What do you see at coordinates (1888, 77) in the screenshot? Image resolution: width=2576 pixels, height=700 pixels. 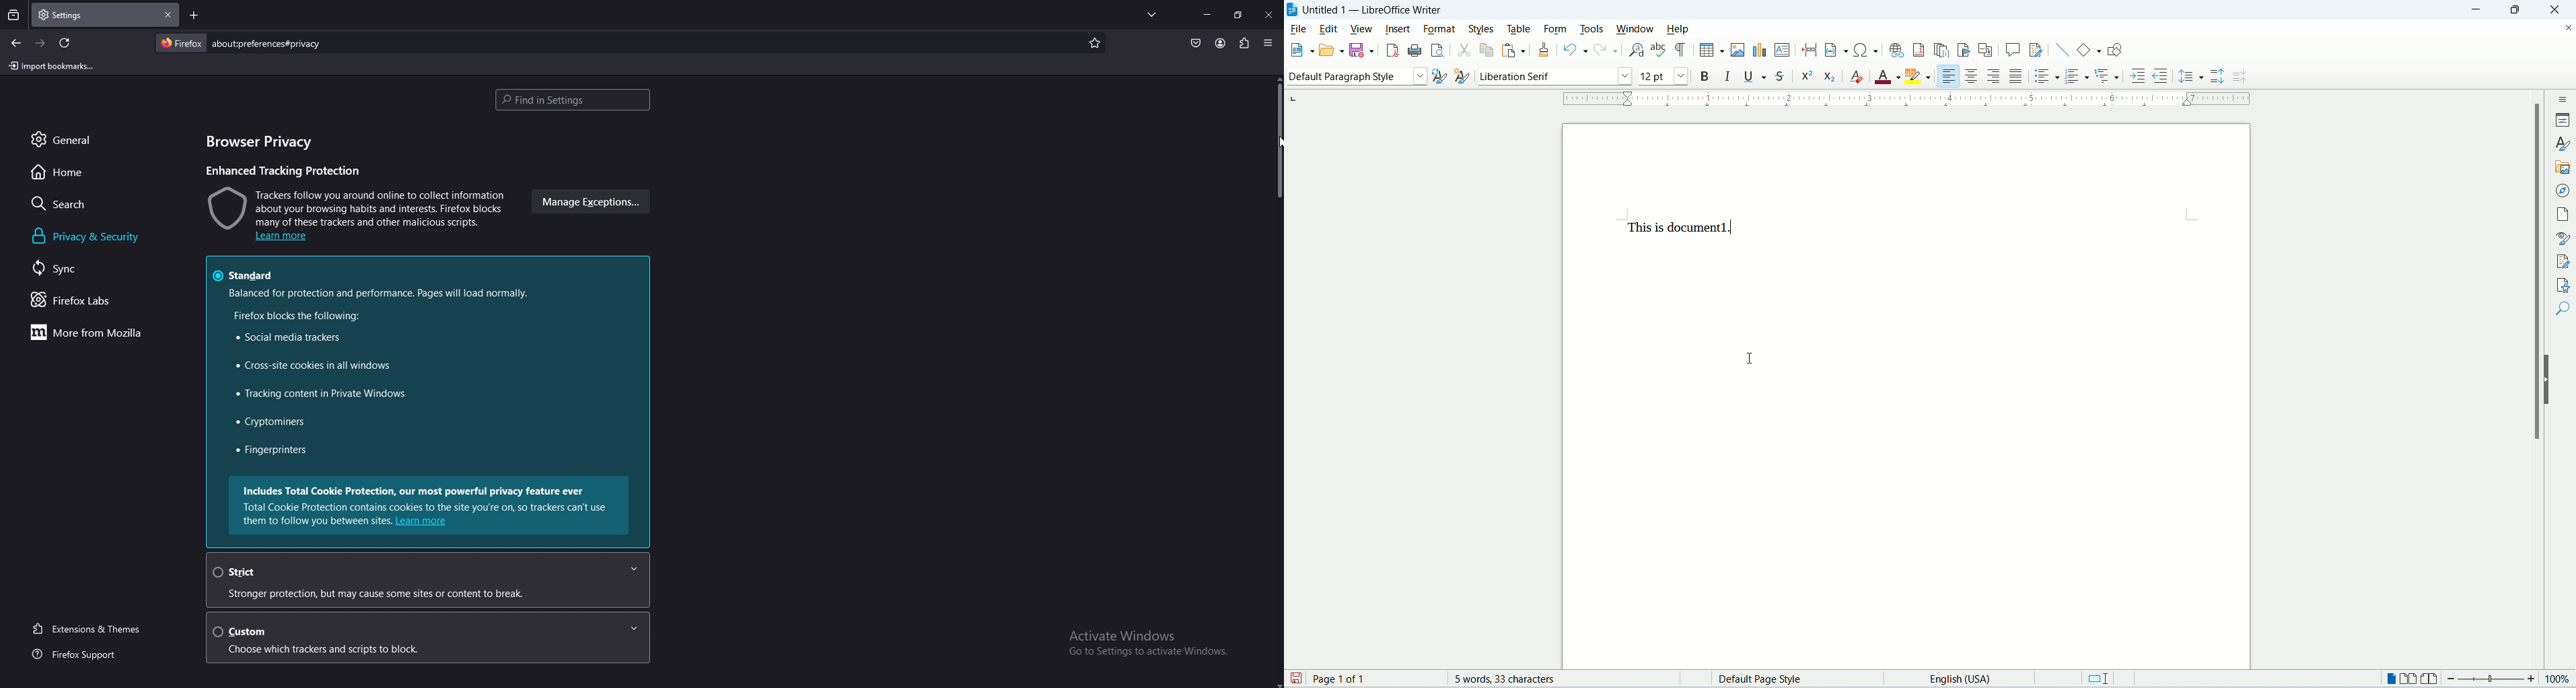 I see `font color` at bounding box center [1888, 77].